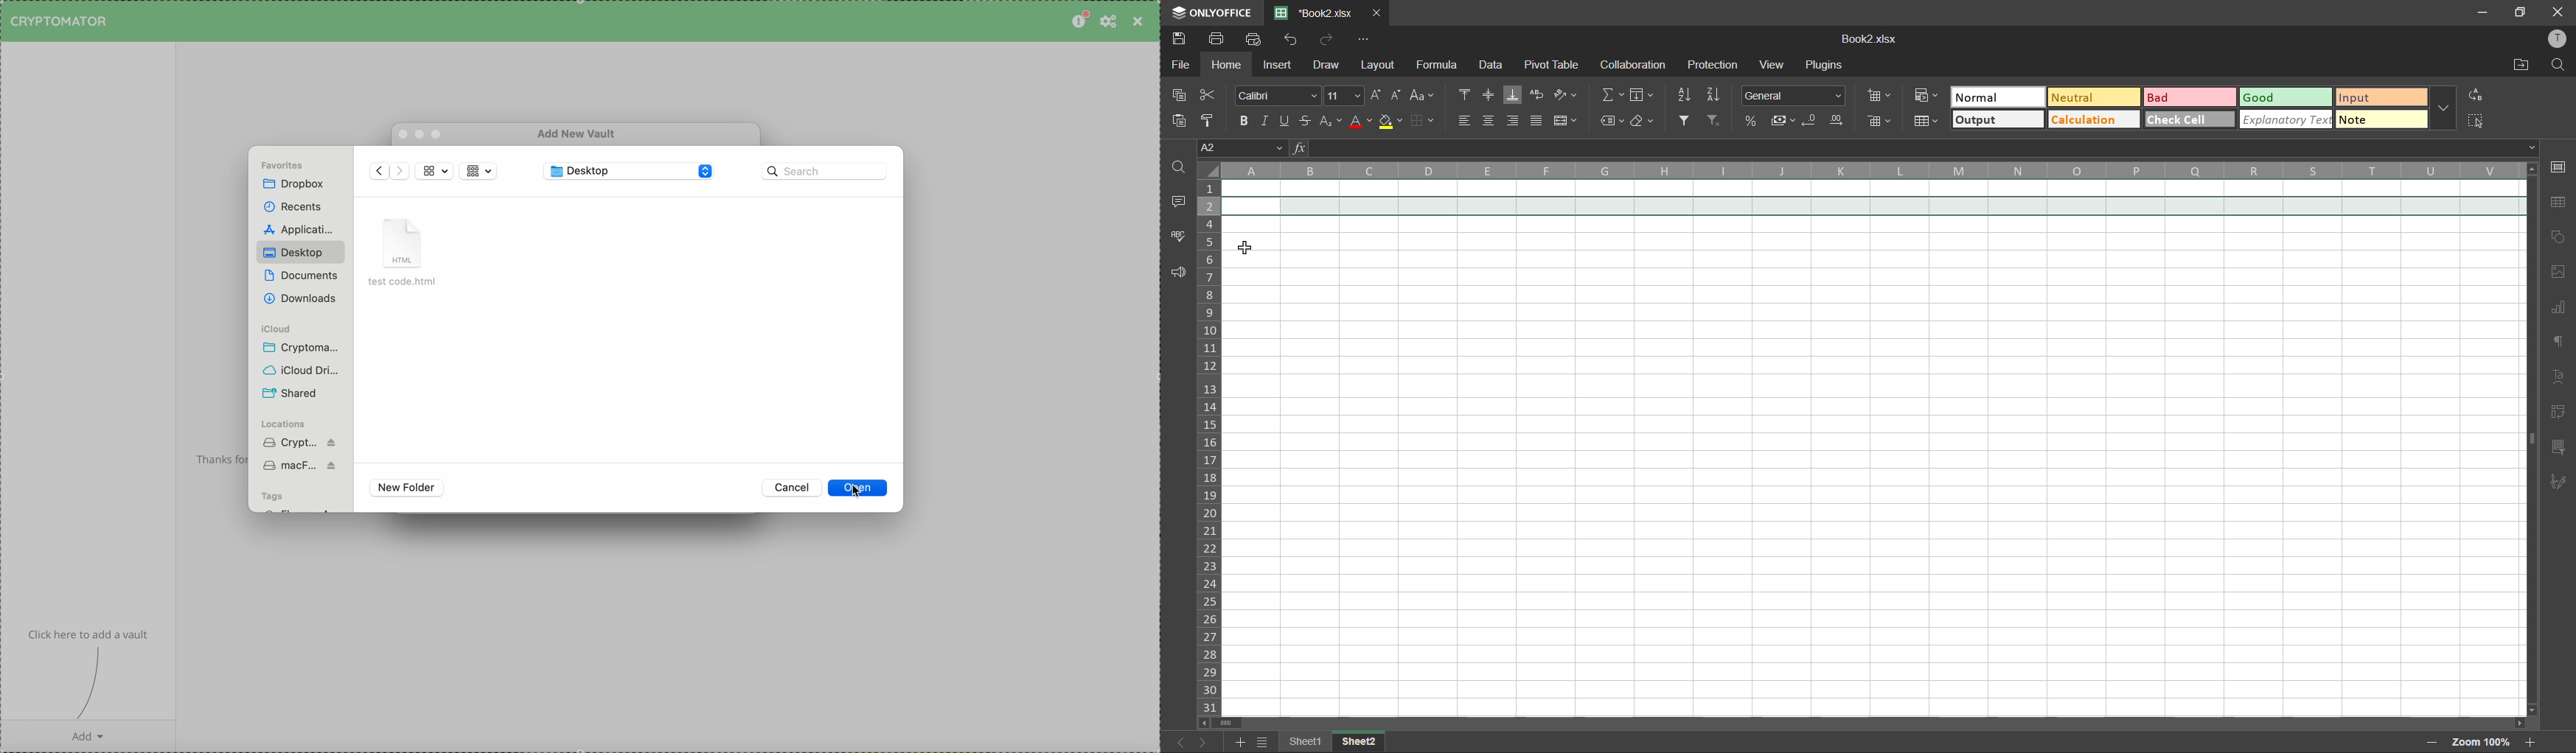 The image size is (2576, 756). What do you see at coordinates (2558, 447) in the screenshot?
I see `slicer` at bounding box center [2558, 447].